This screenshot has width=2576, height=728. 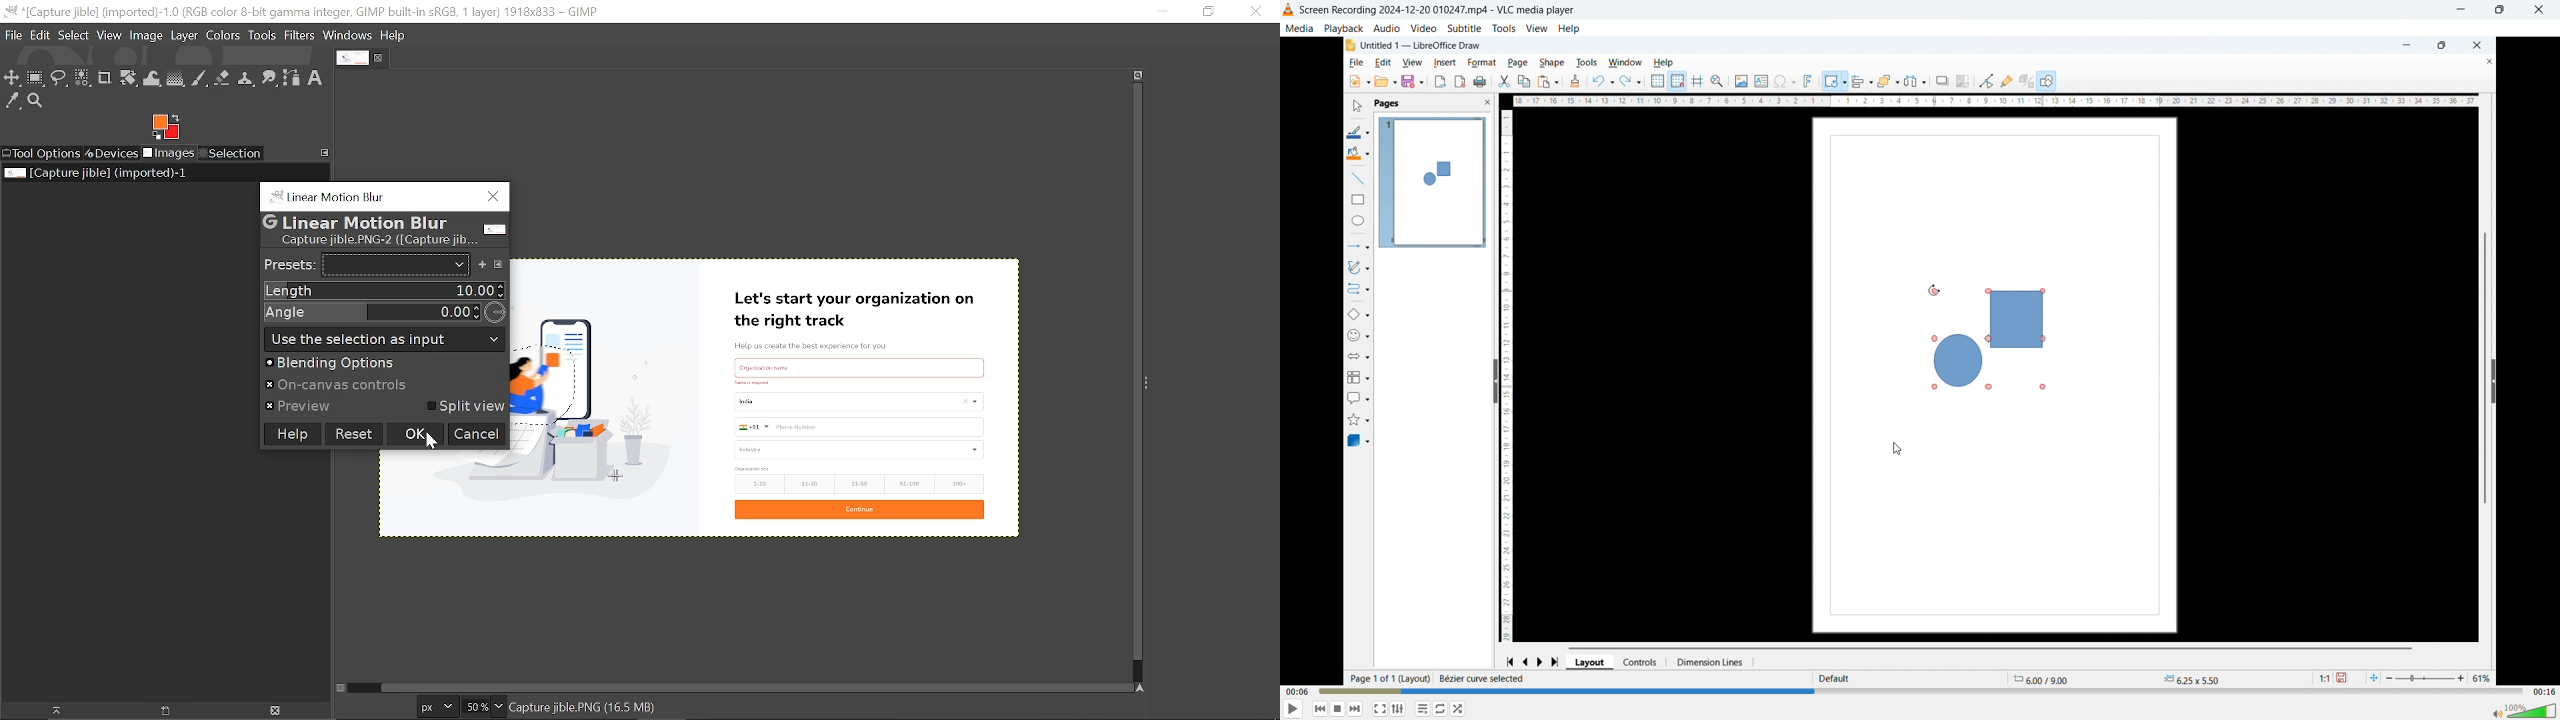 I want to click on Windows, so click(x=349, y=37).